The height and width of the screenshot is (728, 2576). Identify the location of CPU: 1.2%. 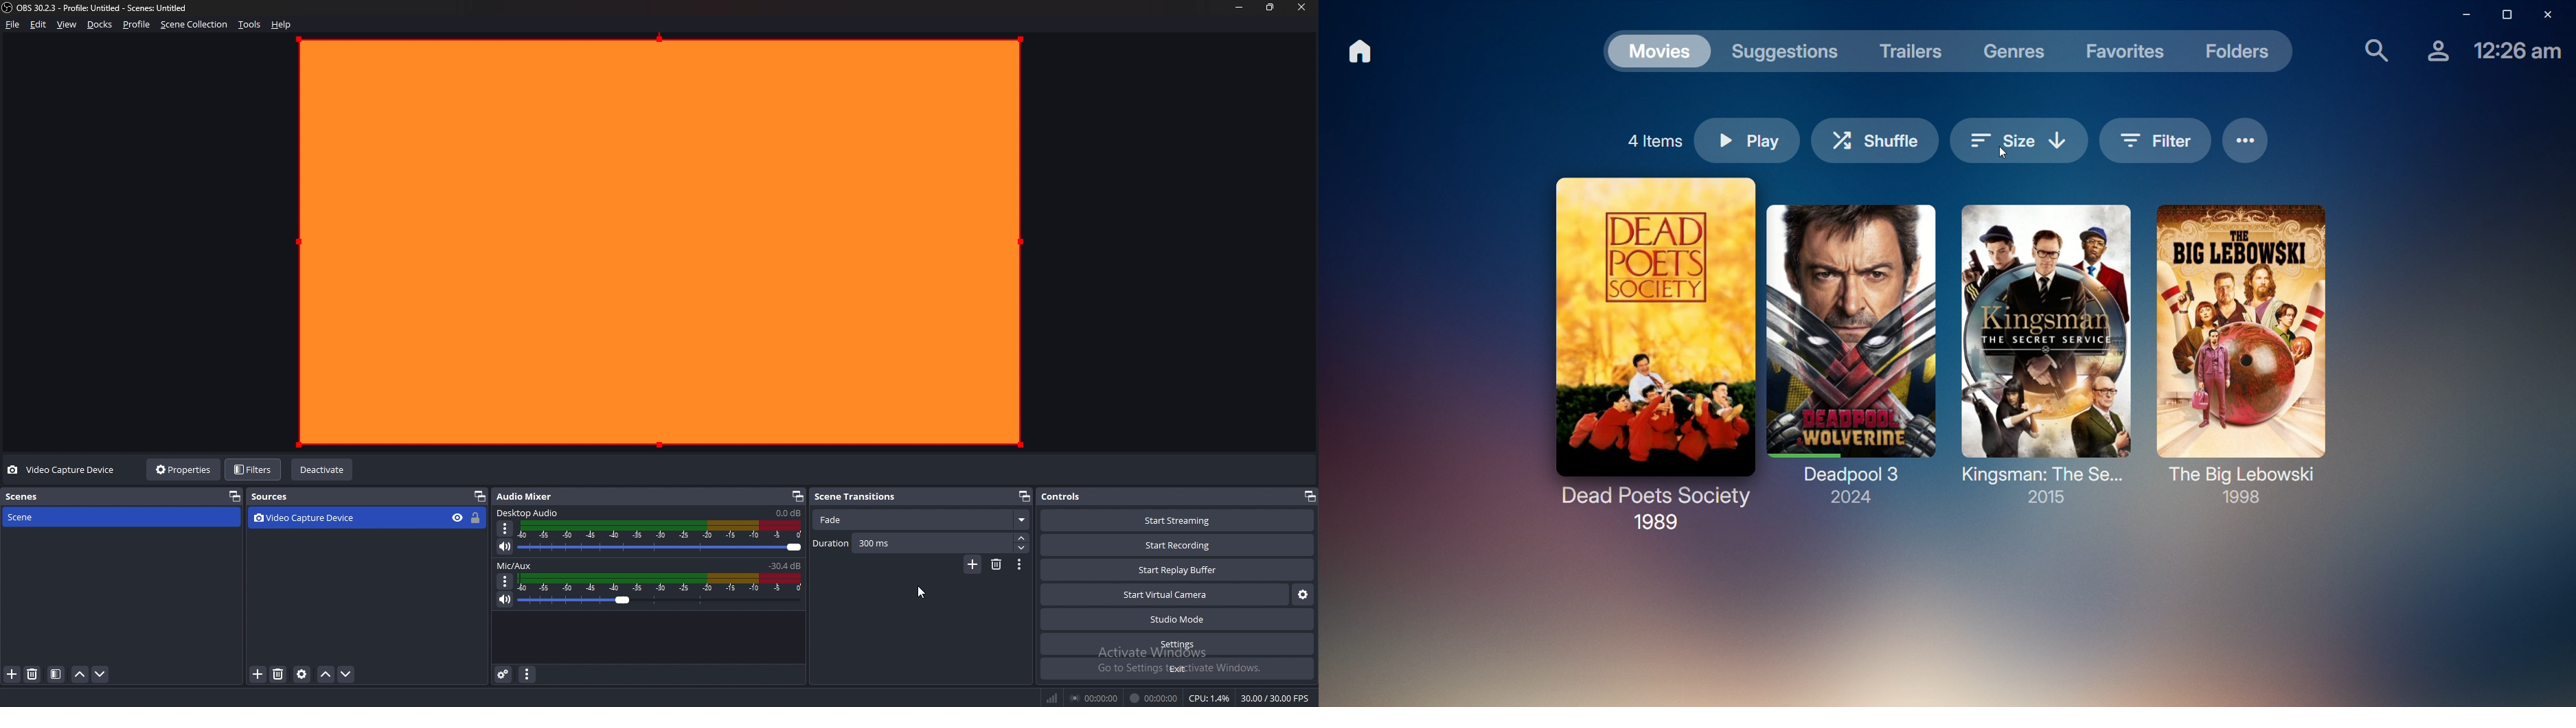
(1210, 698).